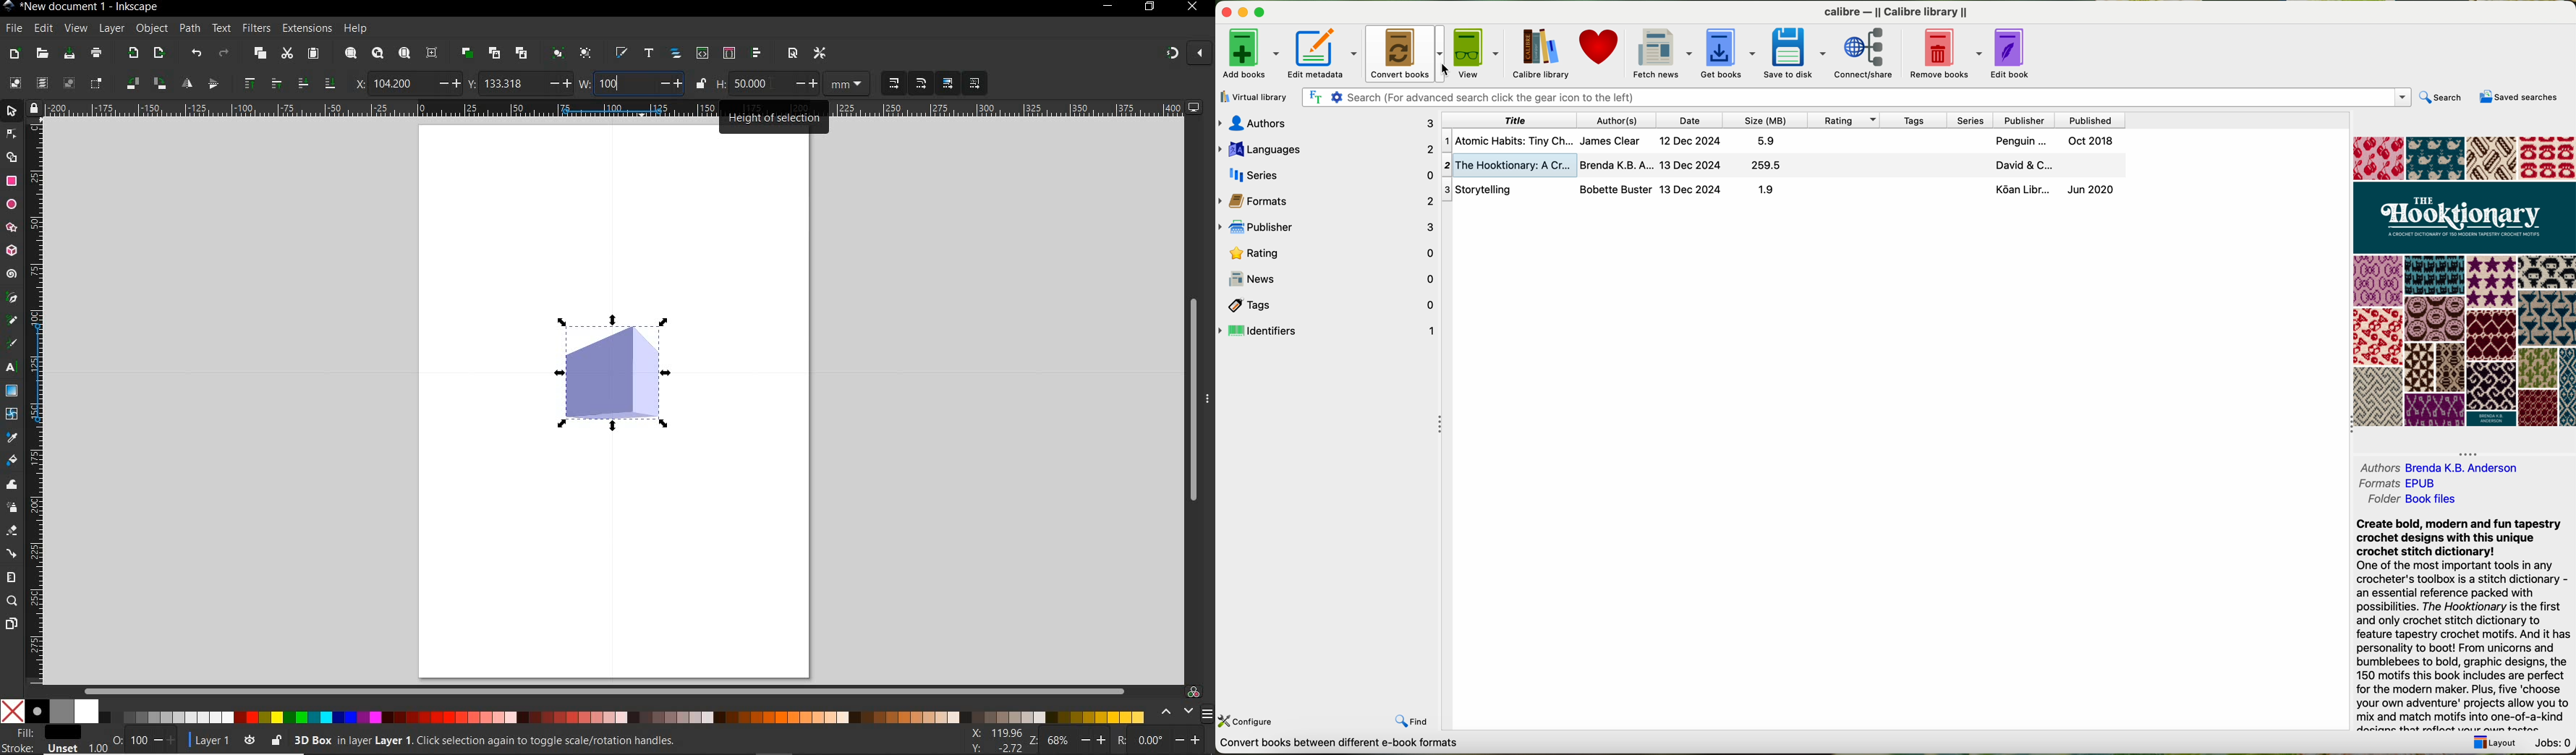  I want to click on redo, so click(224, 52).